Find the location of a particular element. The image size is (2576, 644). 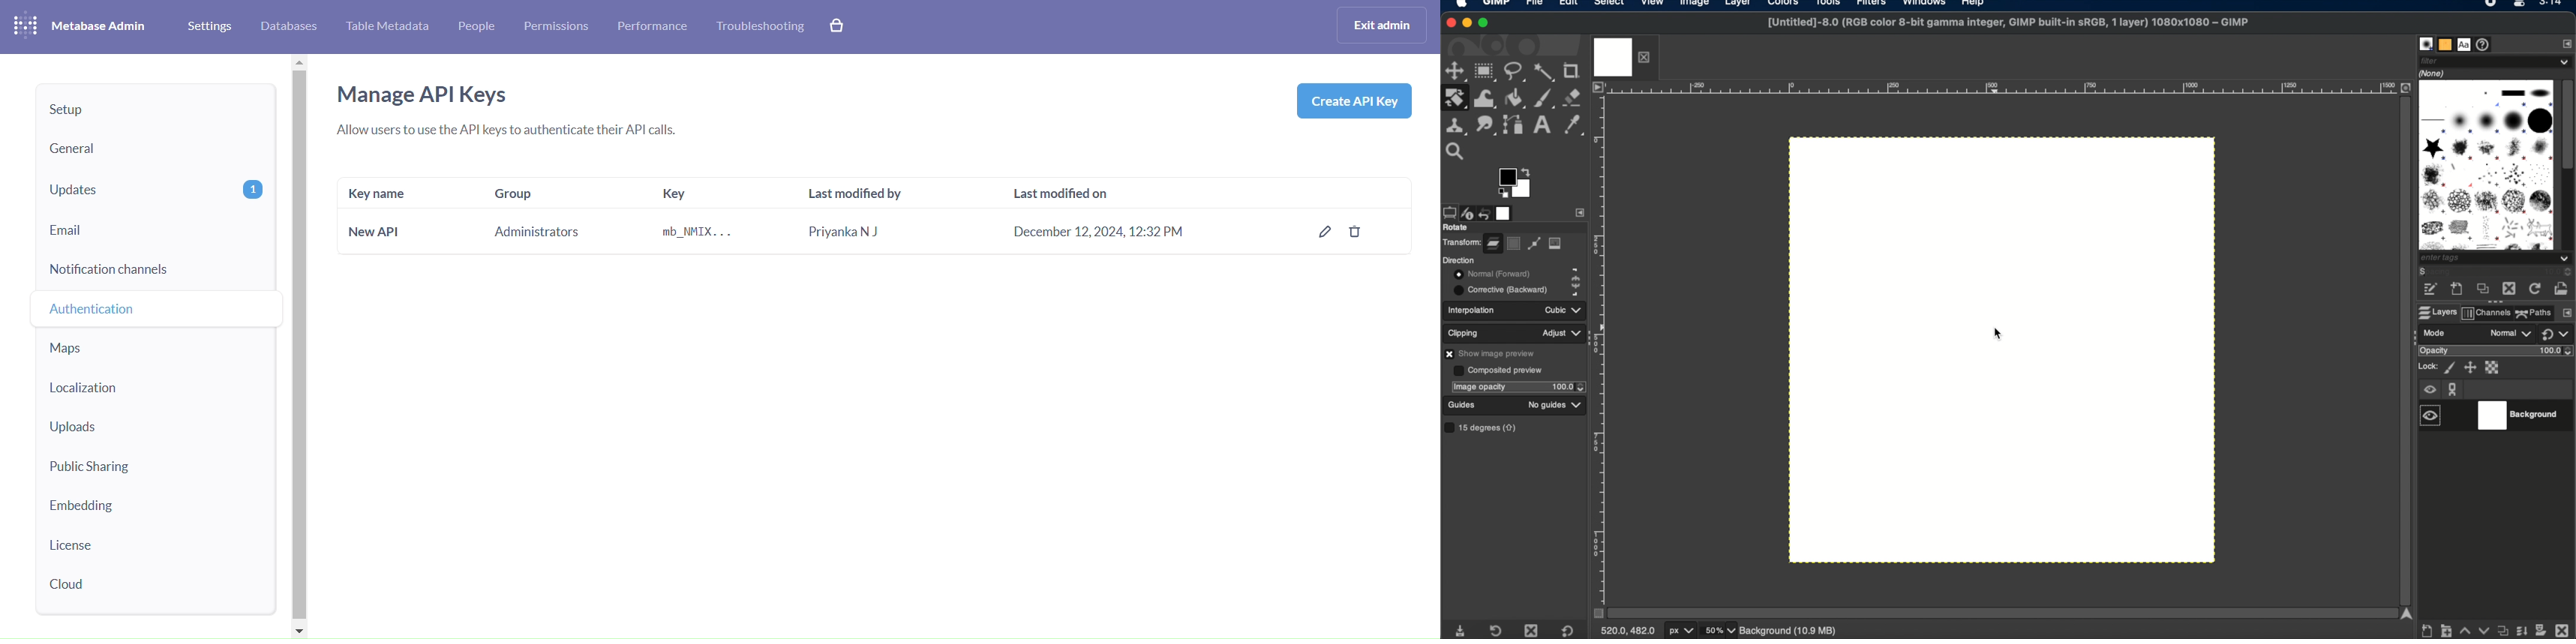

close layer tab is located at coordinates (1647, 56).